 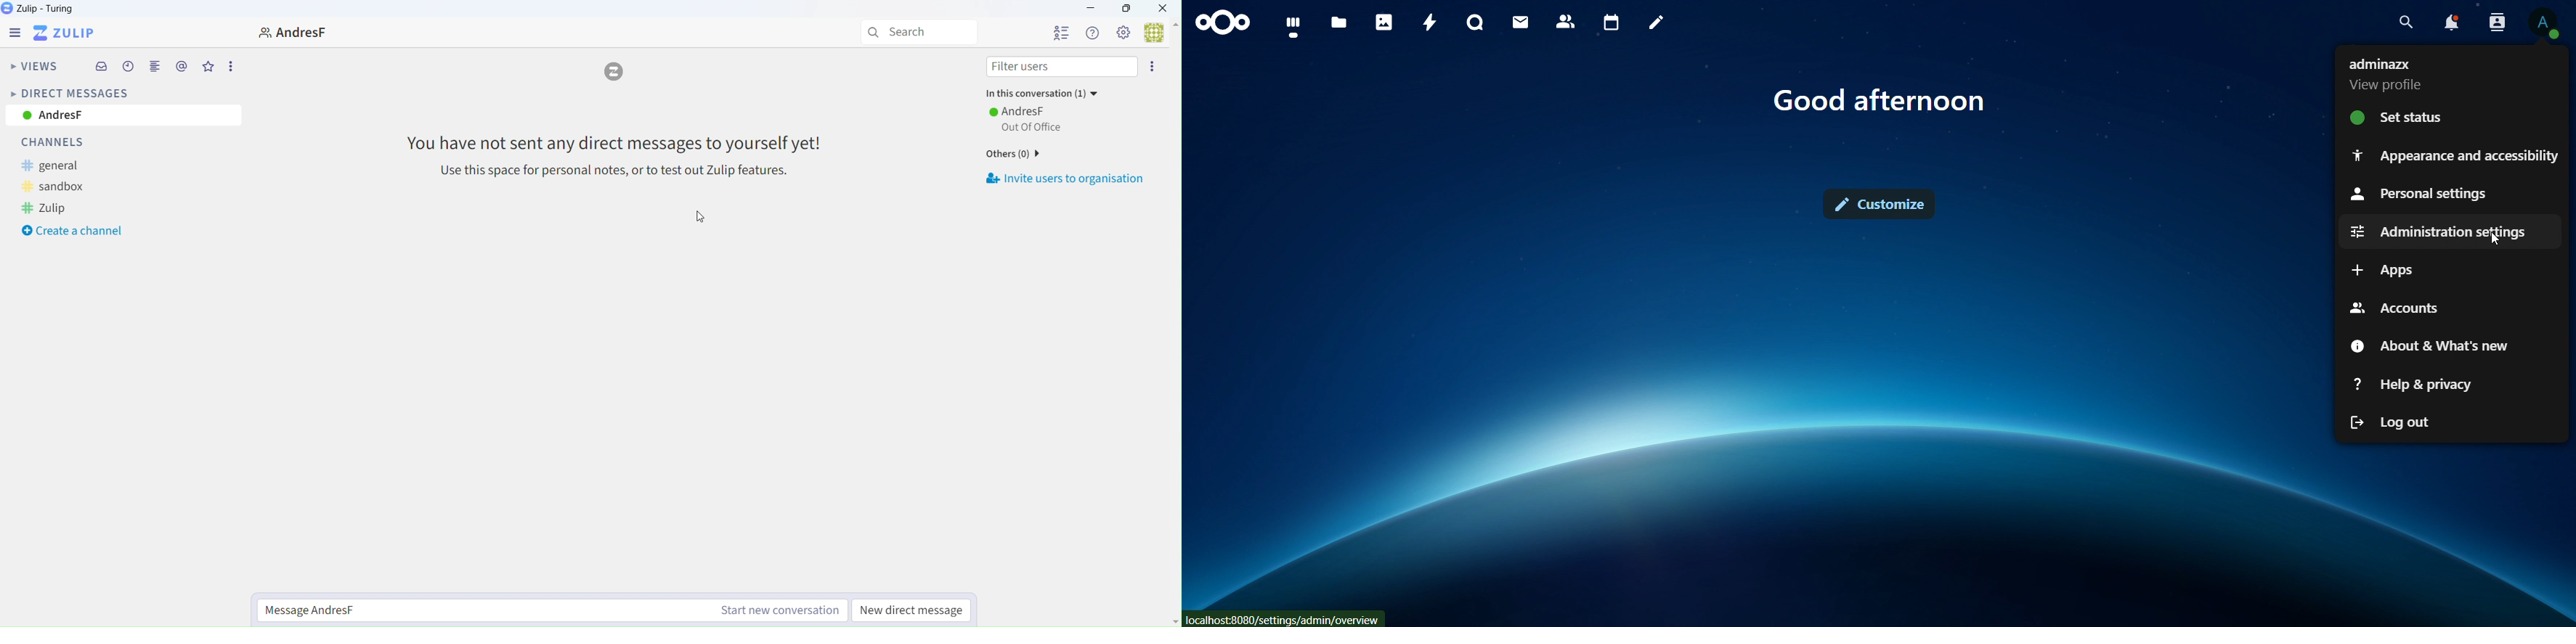 What do you see at coordinates (916, 31) in the screenshot?
I see `Search` at bounding box center [916, 31].